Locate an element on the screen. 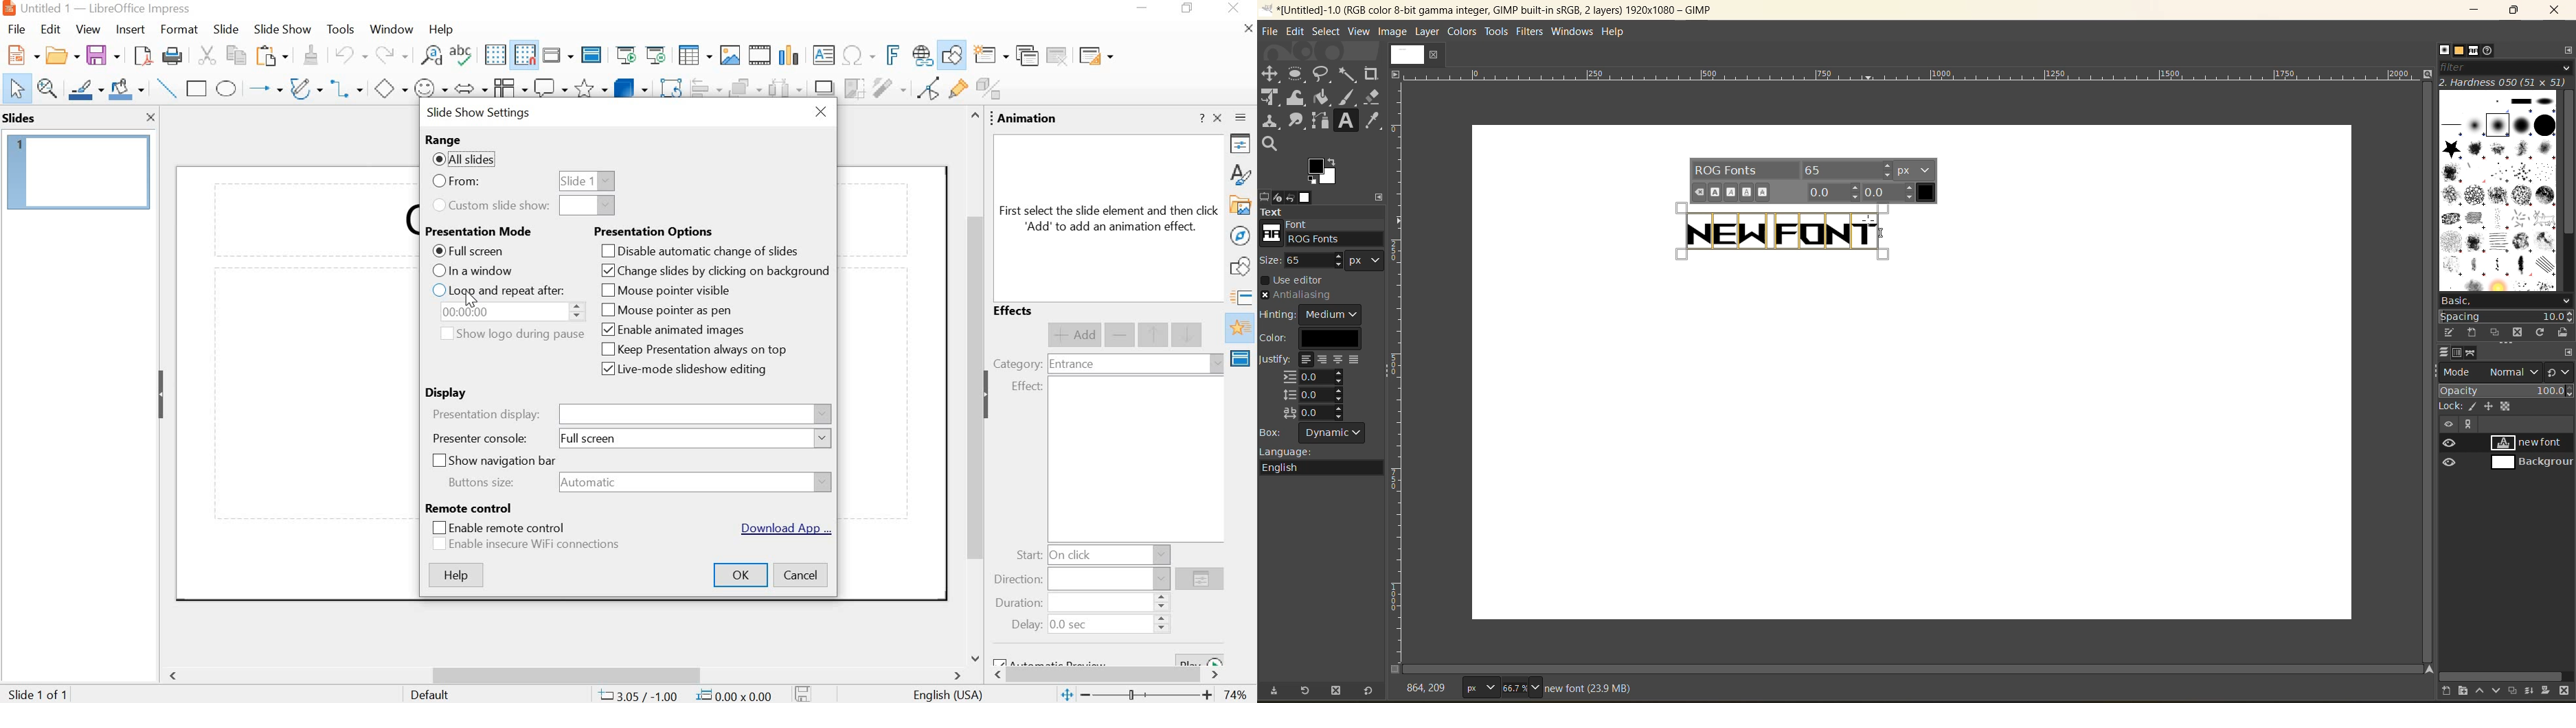  start is located at coordinates (1028, 556).